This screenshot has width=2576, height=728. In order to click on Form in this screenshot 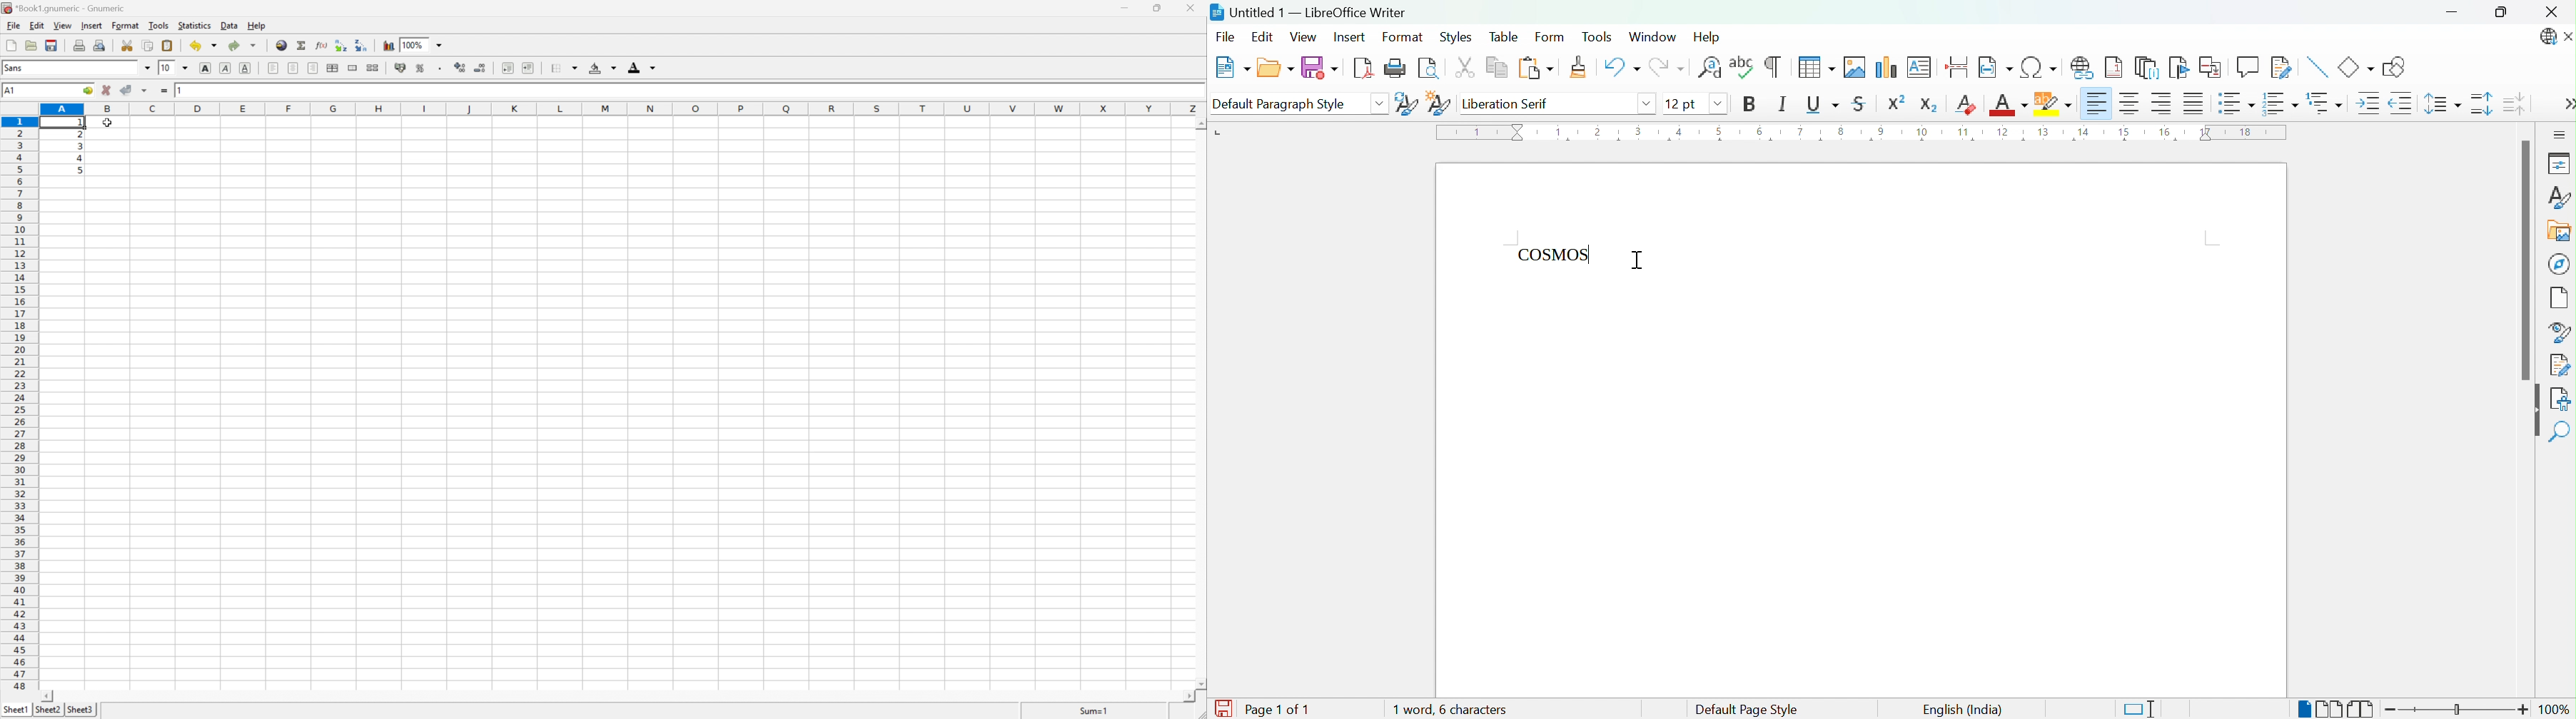, I will do `click(1550, 38)`.